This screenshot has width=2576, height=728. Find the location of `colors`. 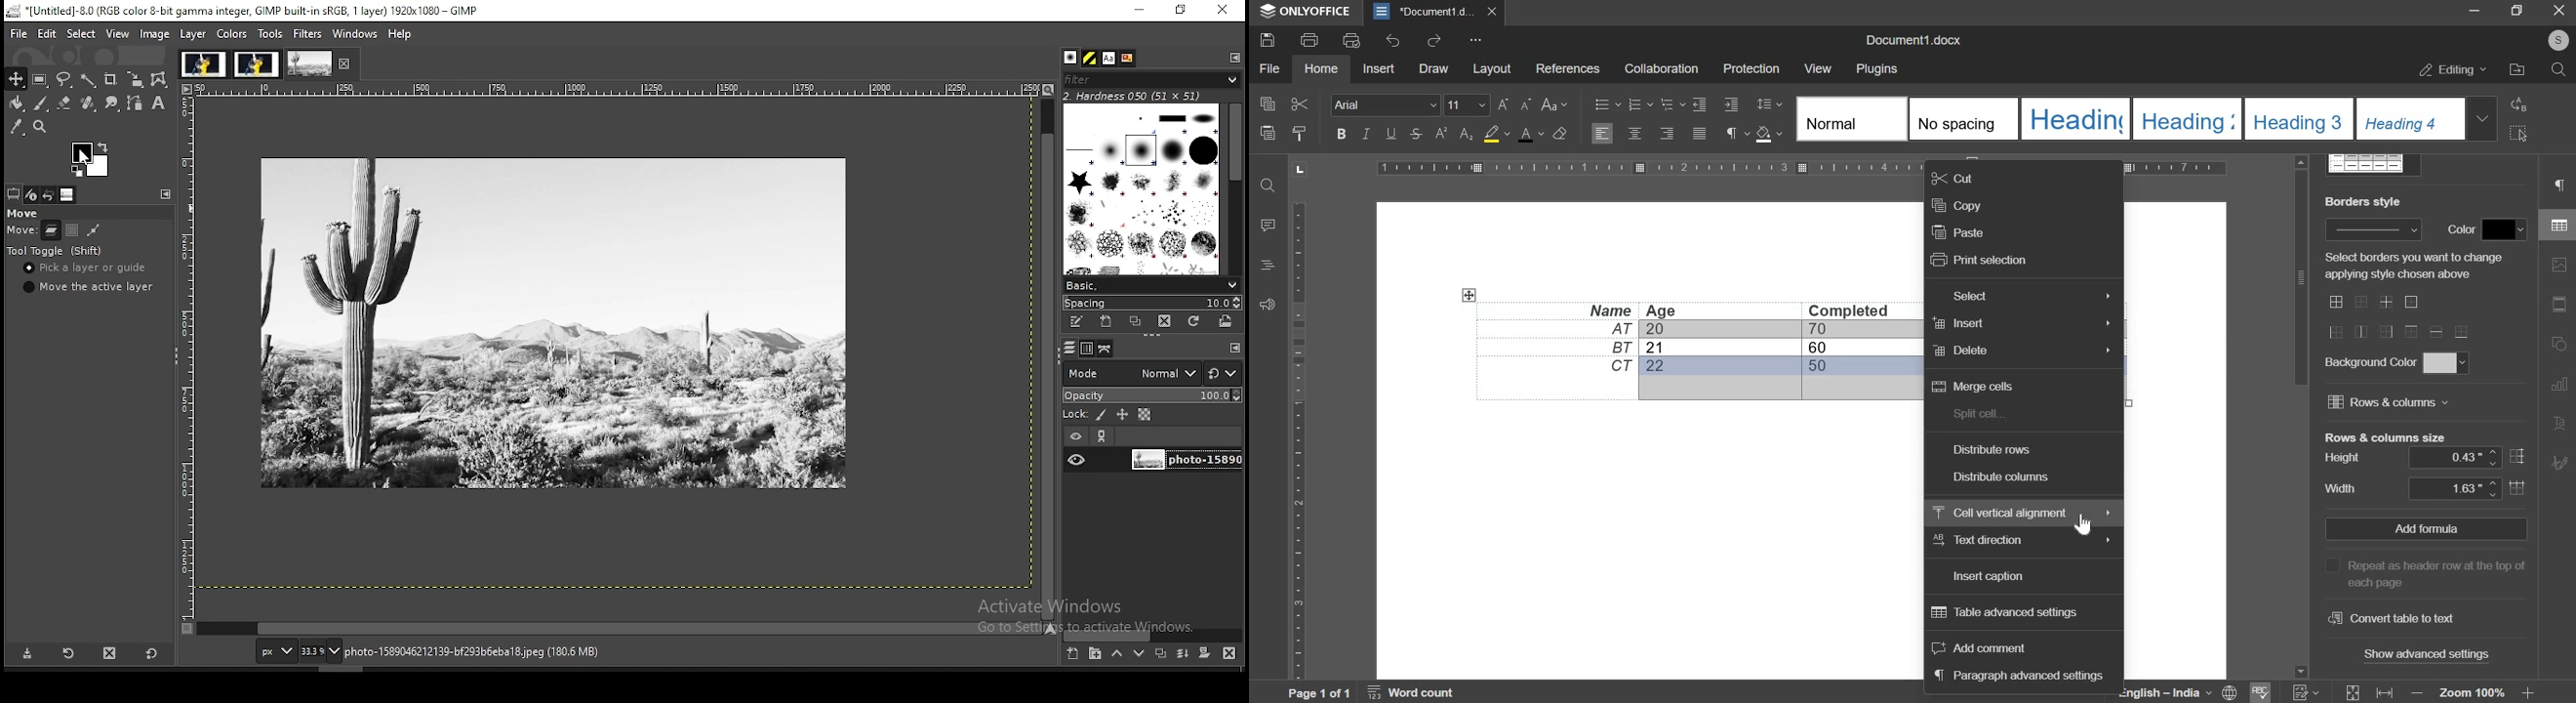

colors is located at coordinates (232, 34).